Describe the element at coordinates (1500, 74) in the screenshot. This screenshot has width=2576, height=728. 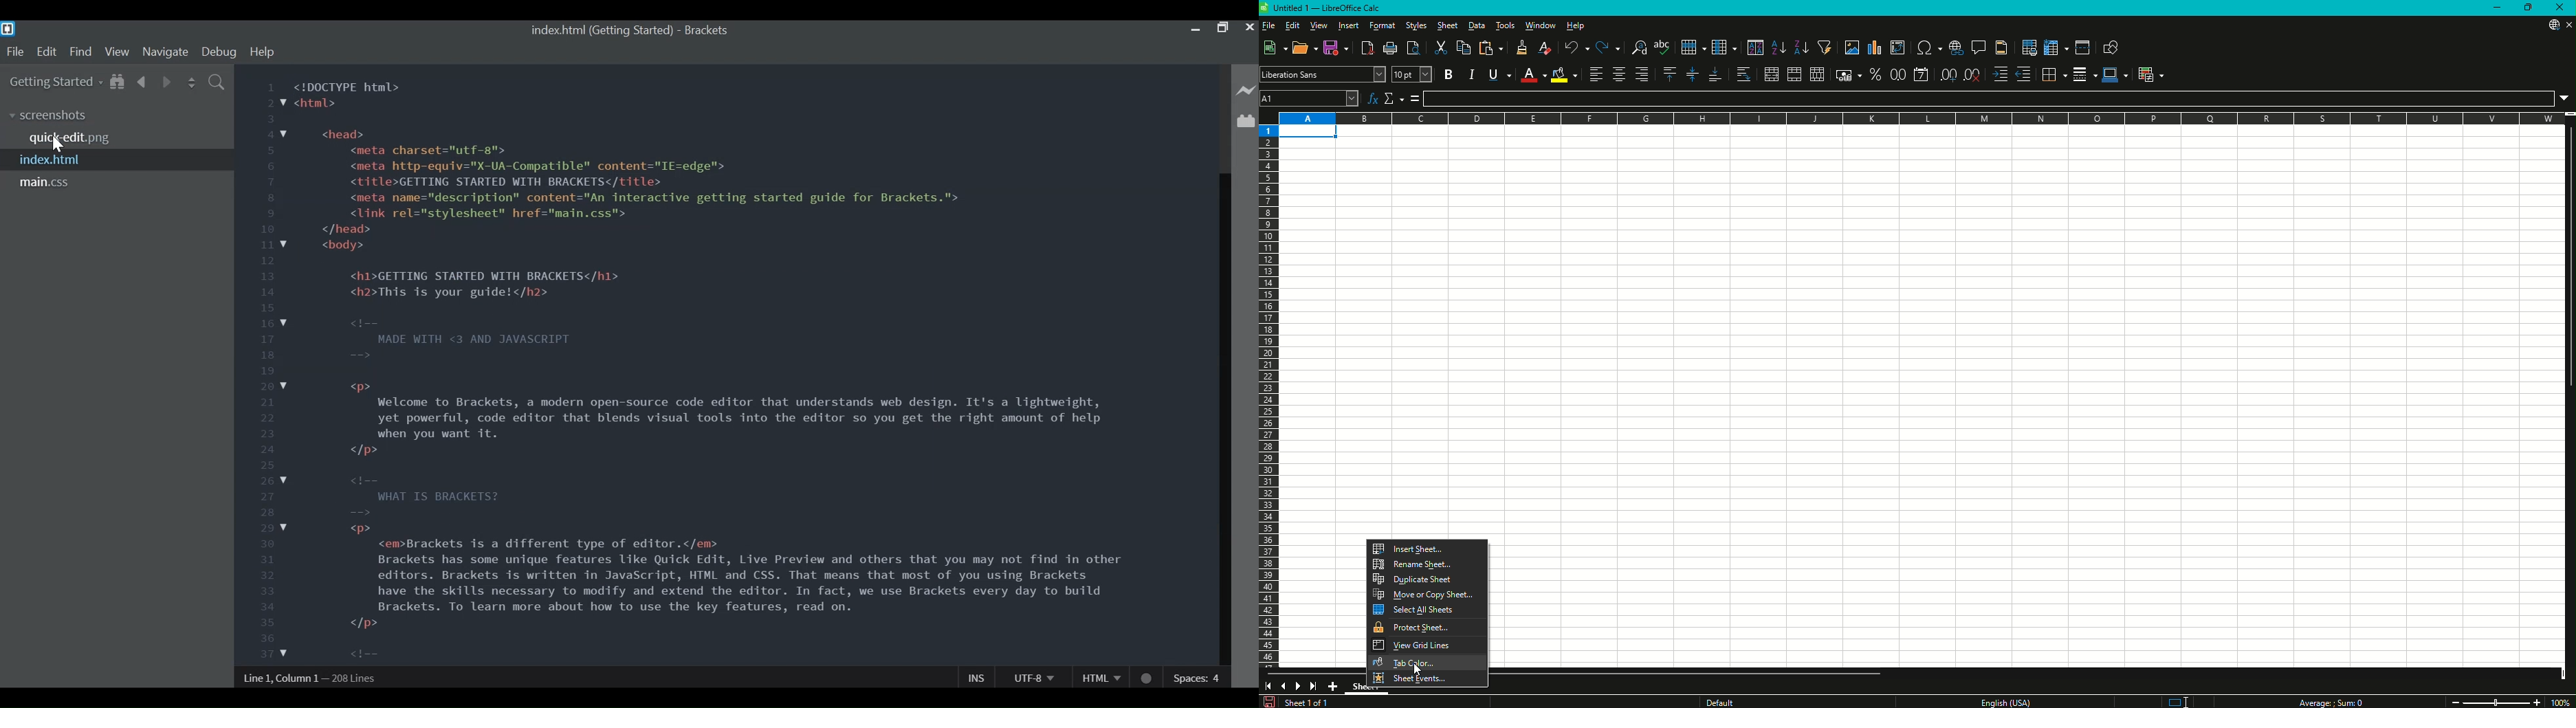
I see `Underline` at that location.